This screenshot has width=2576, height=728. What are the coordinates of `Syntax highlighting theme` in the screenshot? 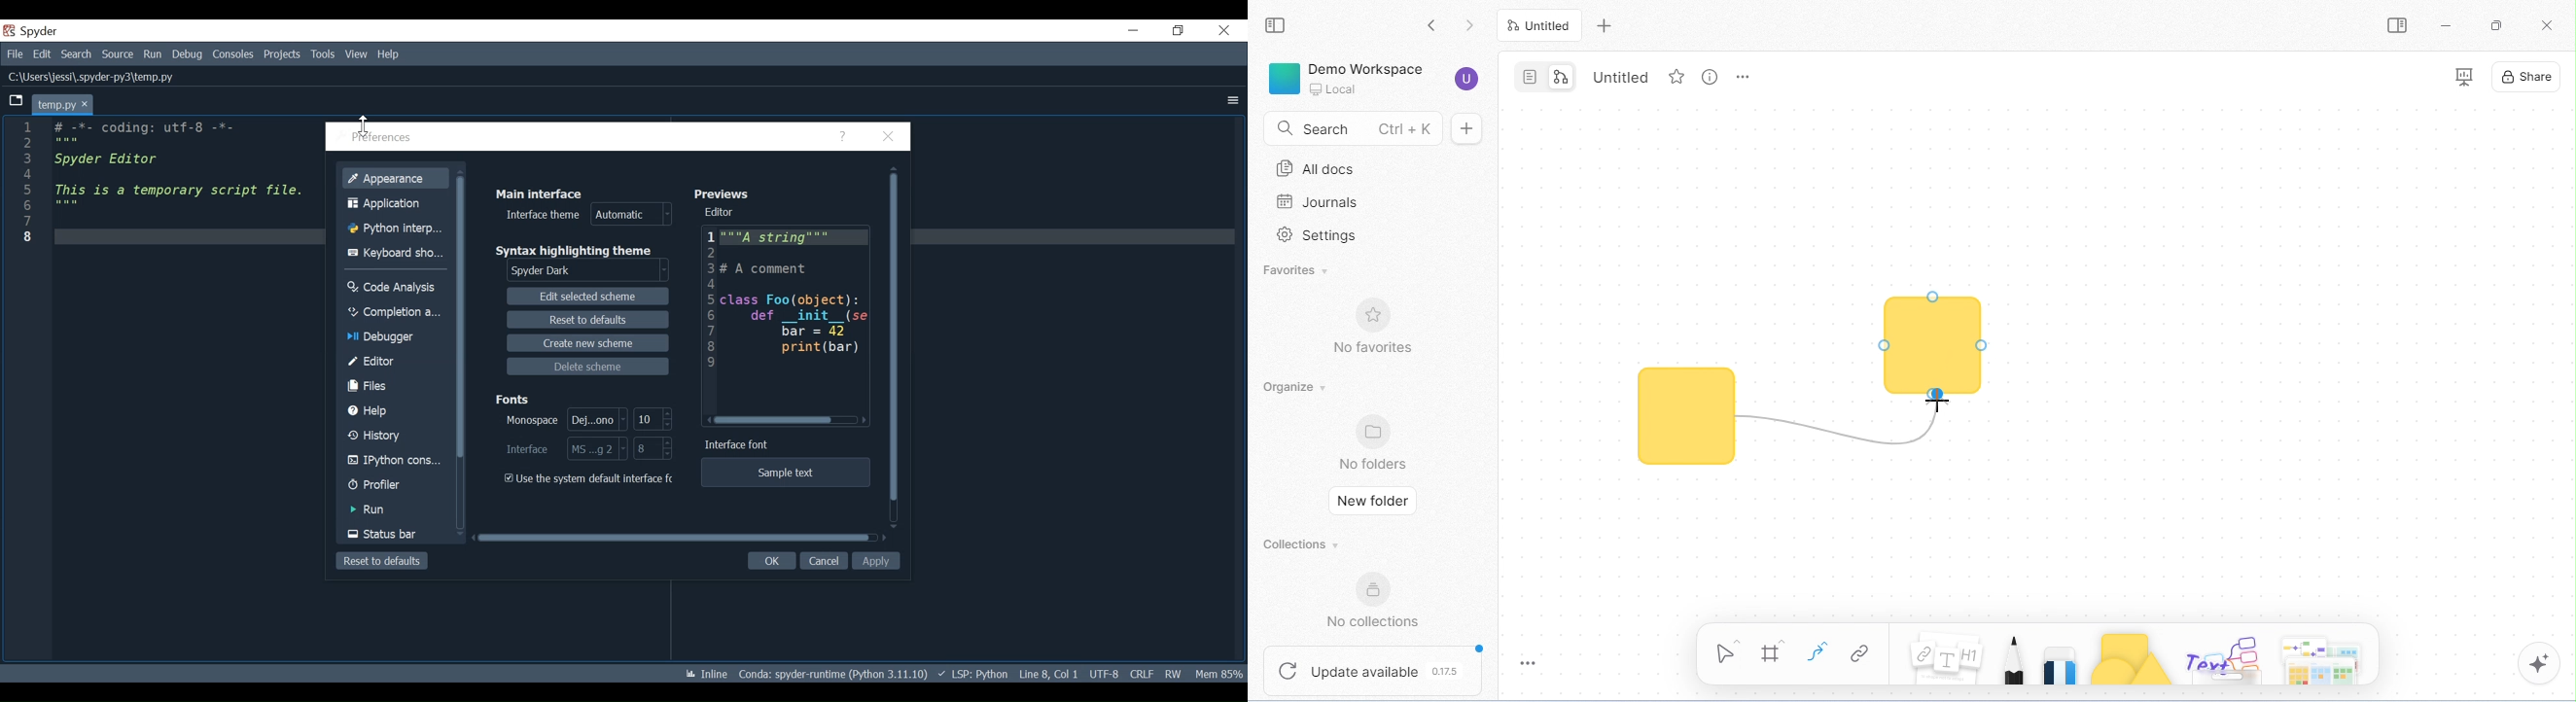 It's located at (575, 252).